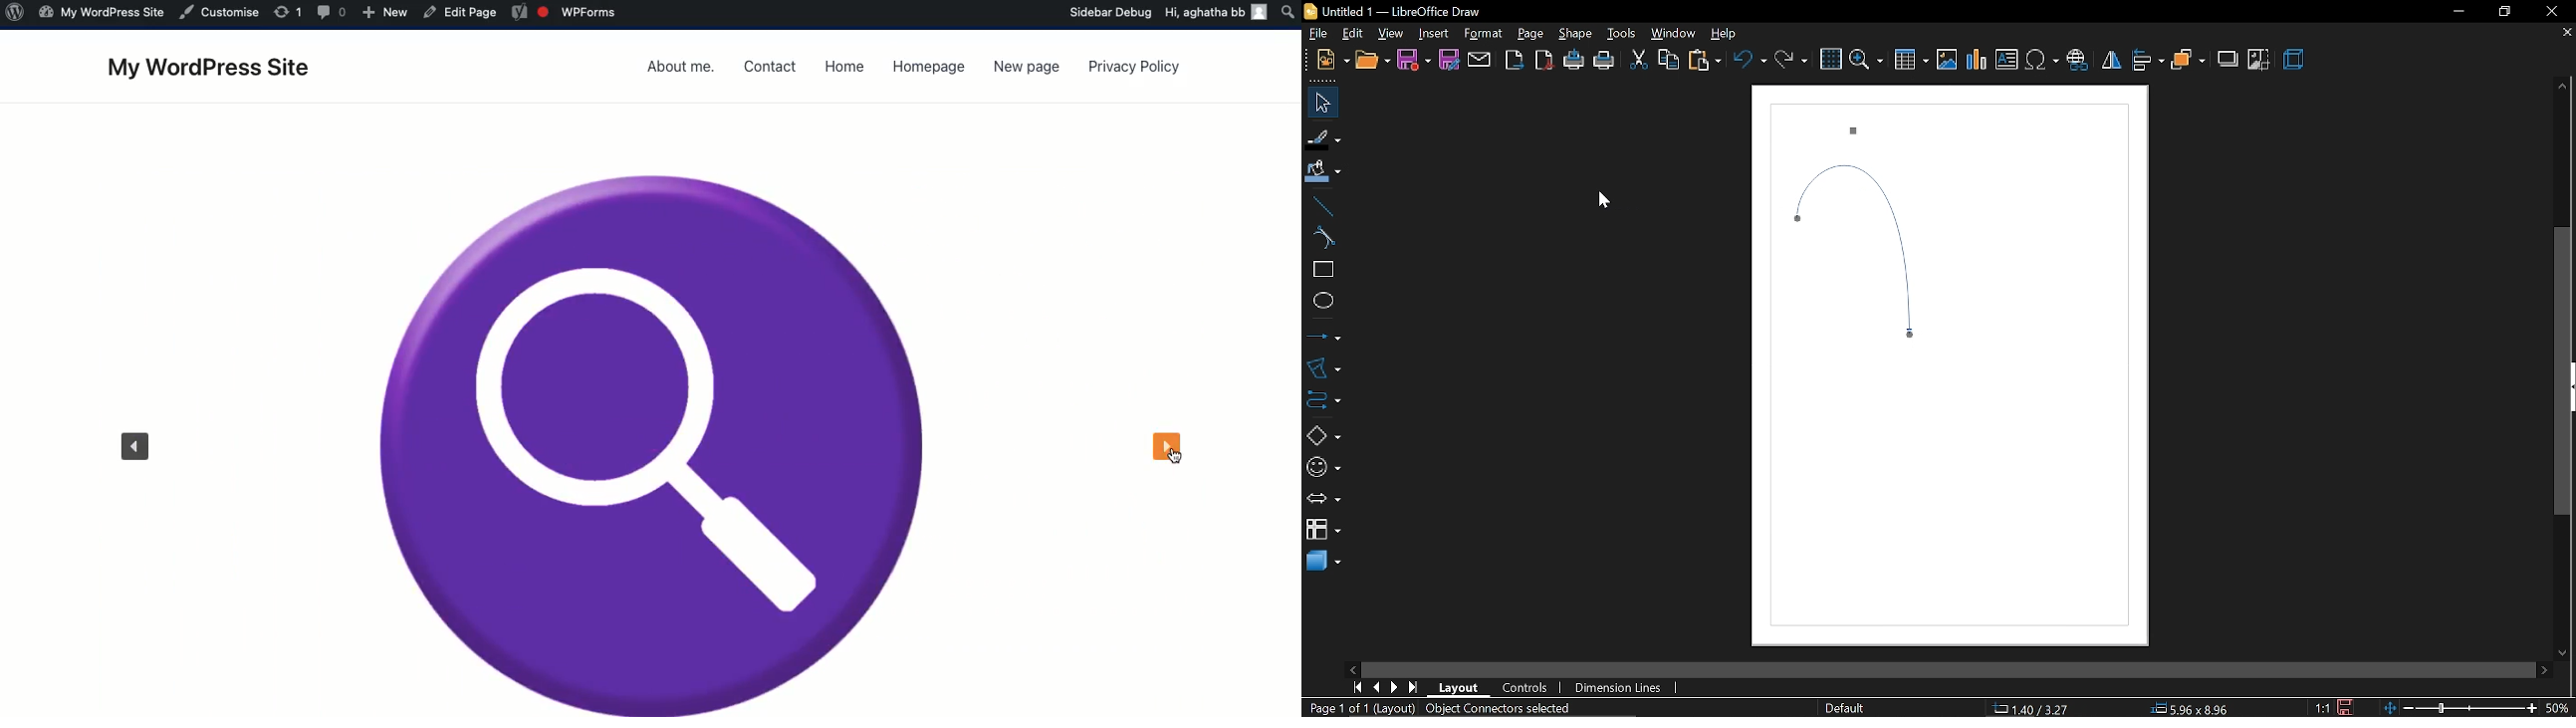  I want to click on file, so click(1314, 33).